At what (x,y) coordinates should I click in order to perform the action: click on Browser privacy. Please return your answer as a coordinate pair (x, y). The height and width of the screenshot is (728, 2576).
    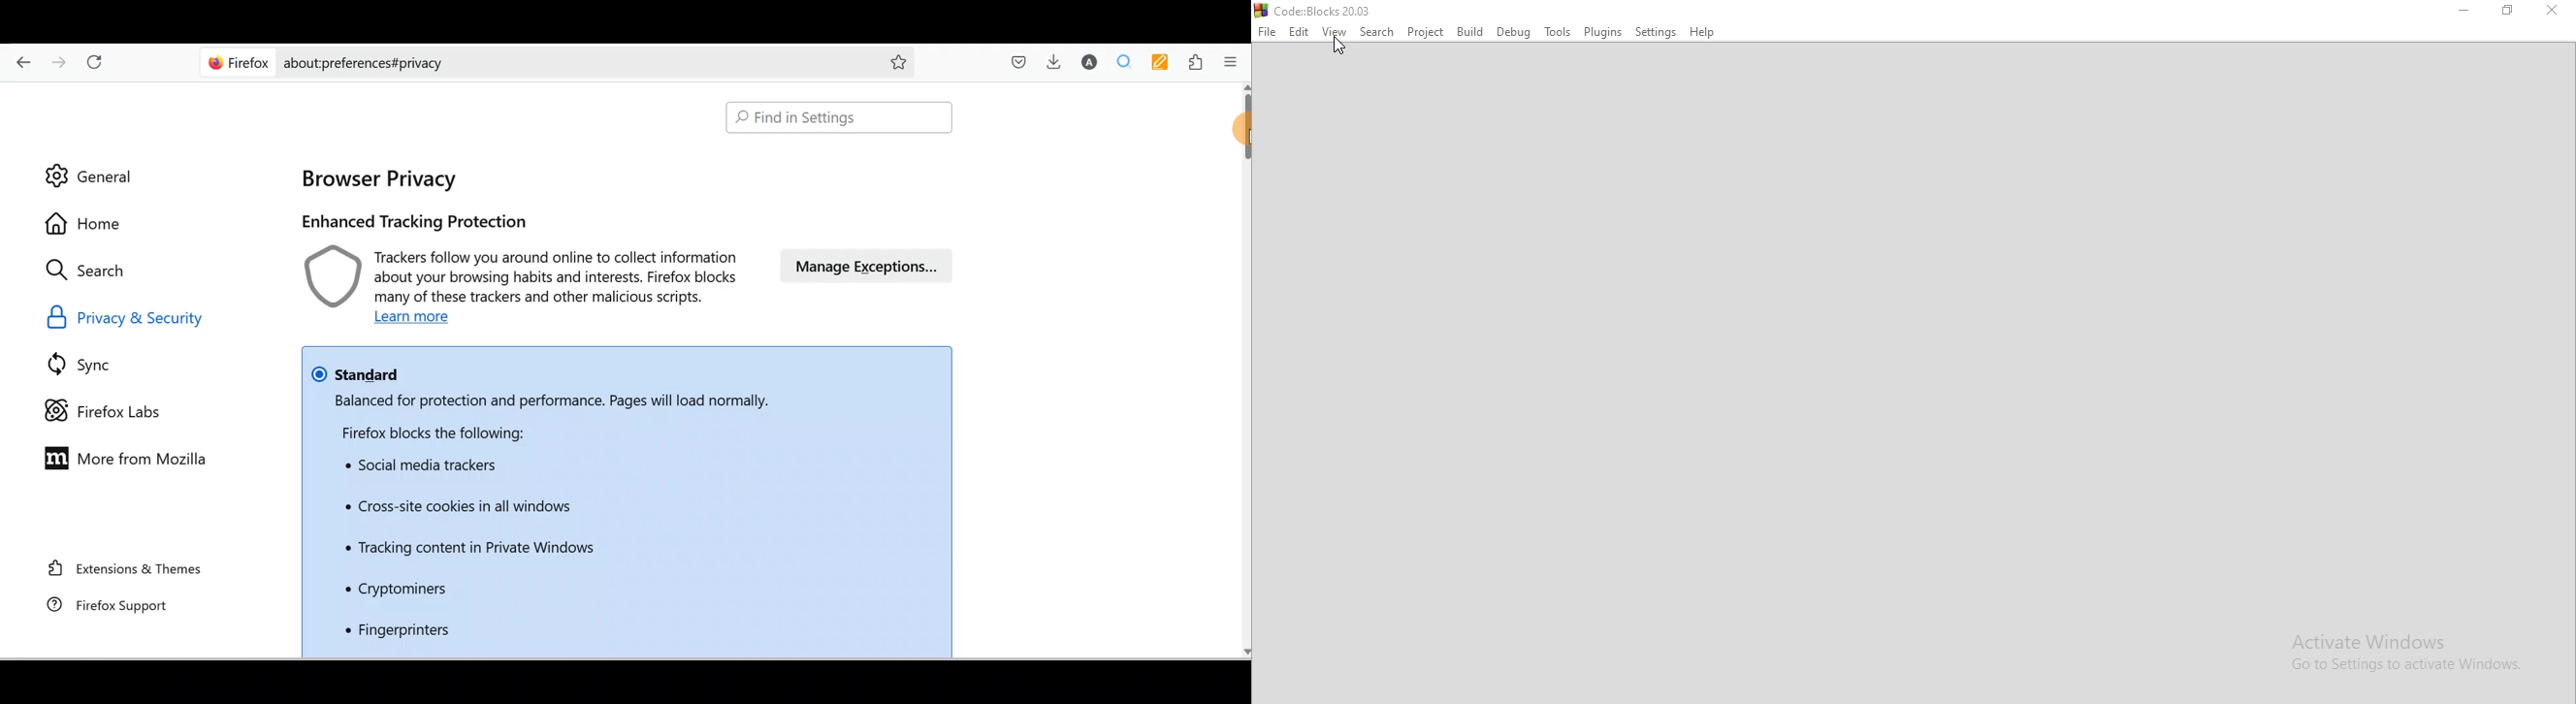
    Looking at the image, I should click on (380, 178).